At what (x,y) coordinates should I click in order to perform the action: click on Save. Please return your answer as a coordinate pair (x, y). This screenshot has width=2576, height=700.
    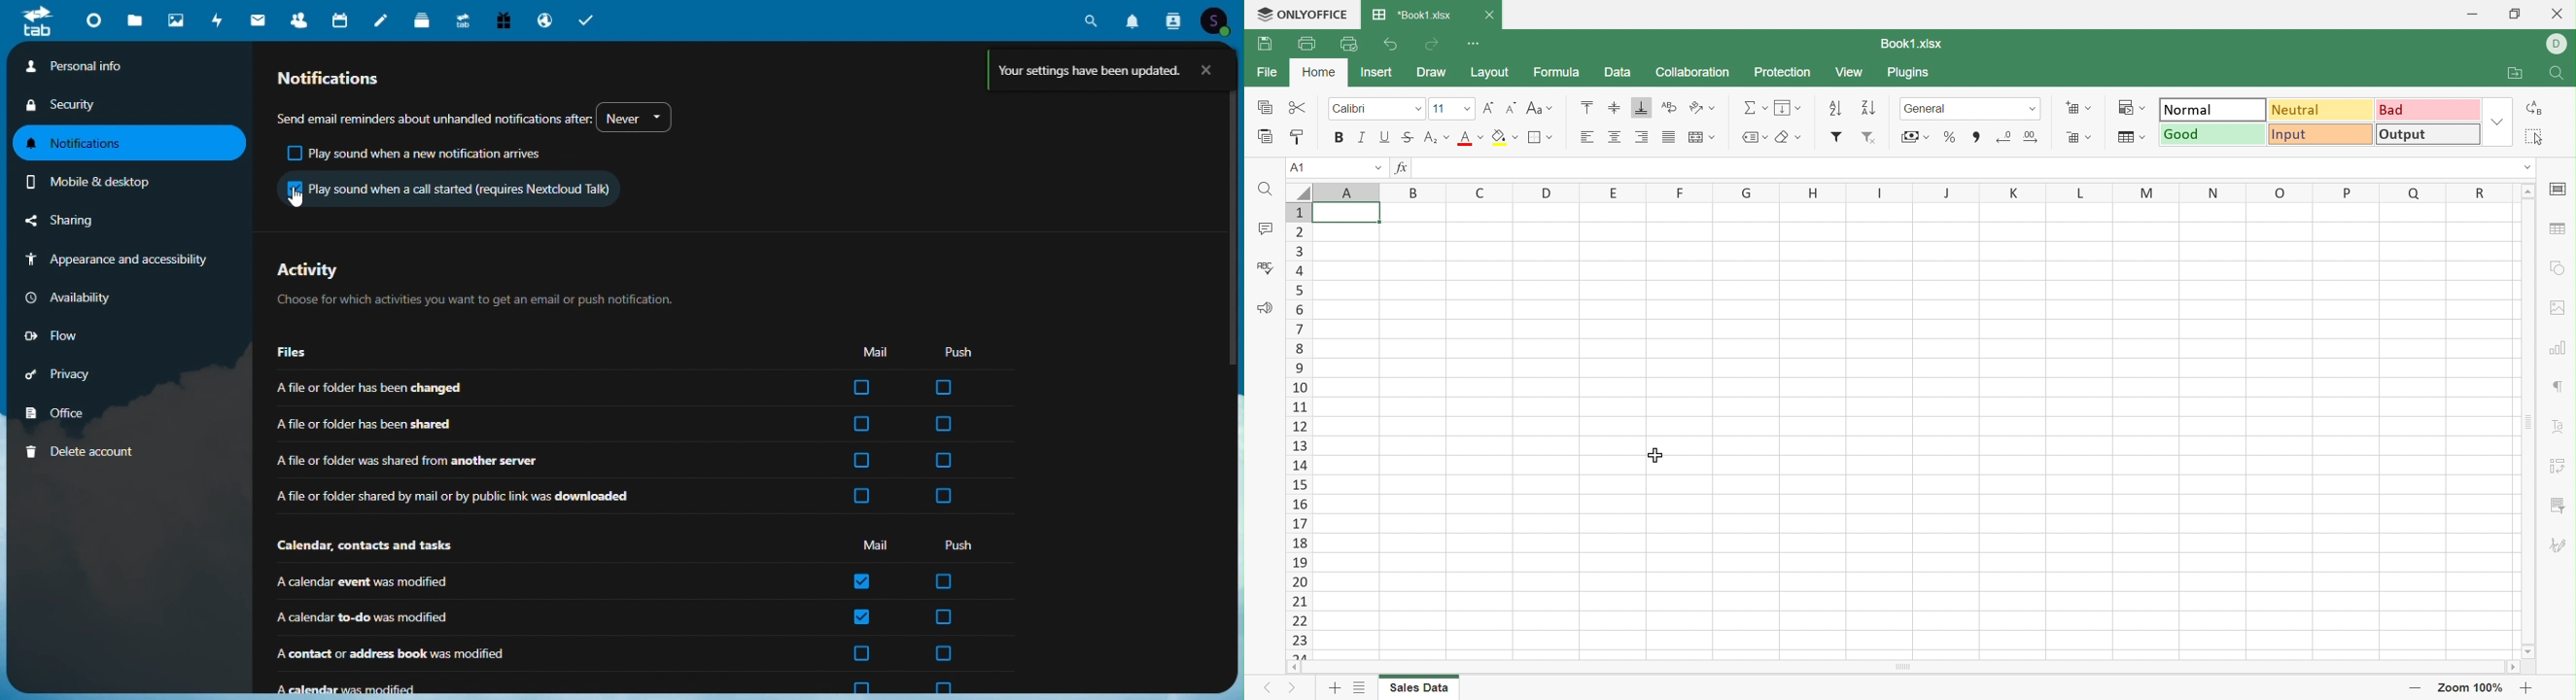
    Looking at the image, I should click on (1263, 44).